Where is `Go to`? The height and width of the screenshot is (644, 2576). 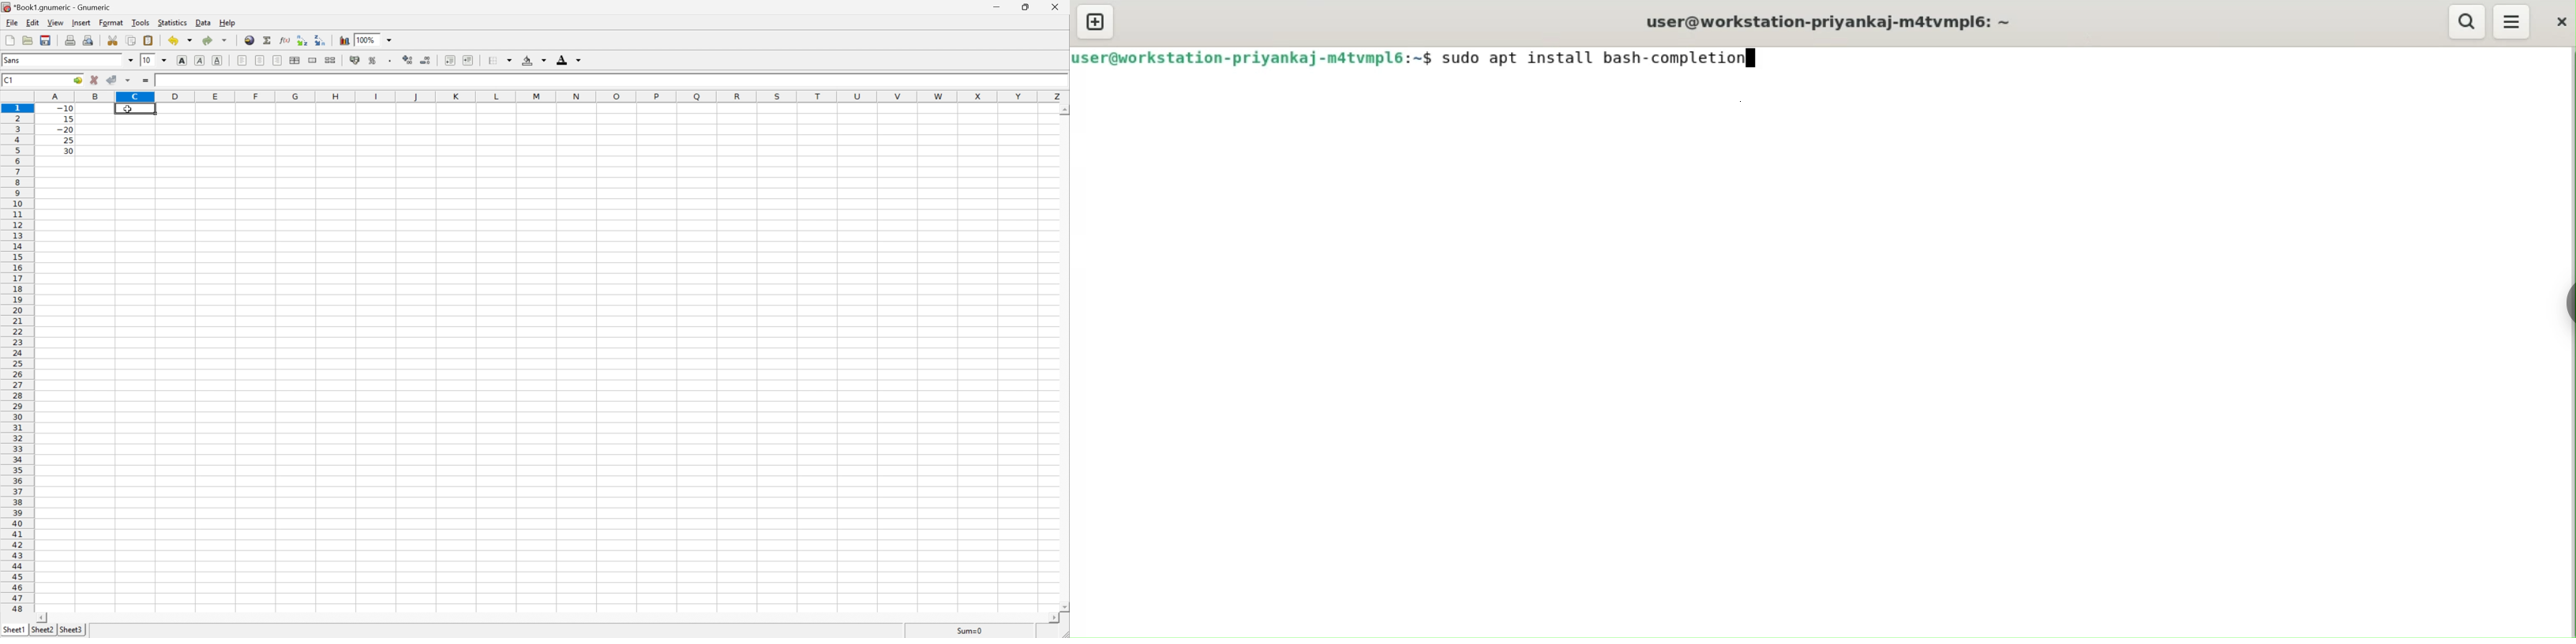 Go to is located at coordinates (76, 80).